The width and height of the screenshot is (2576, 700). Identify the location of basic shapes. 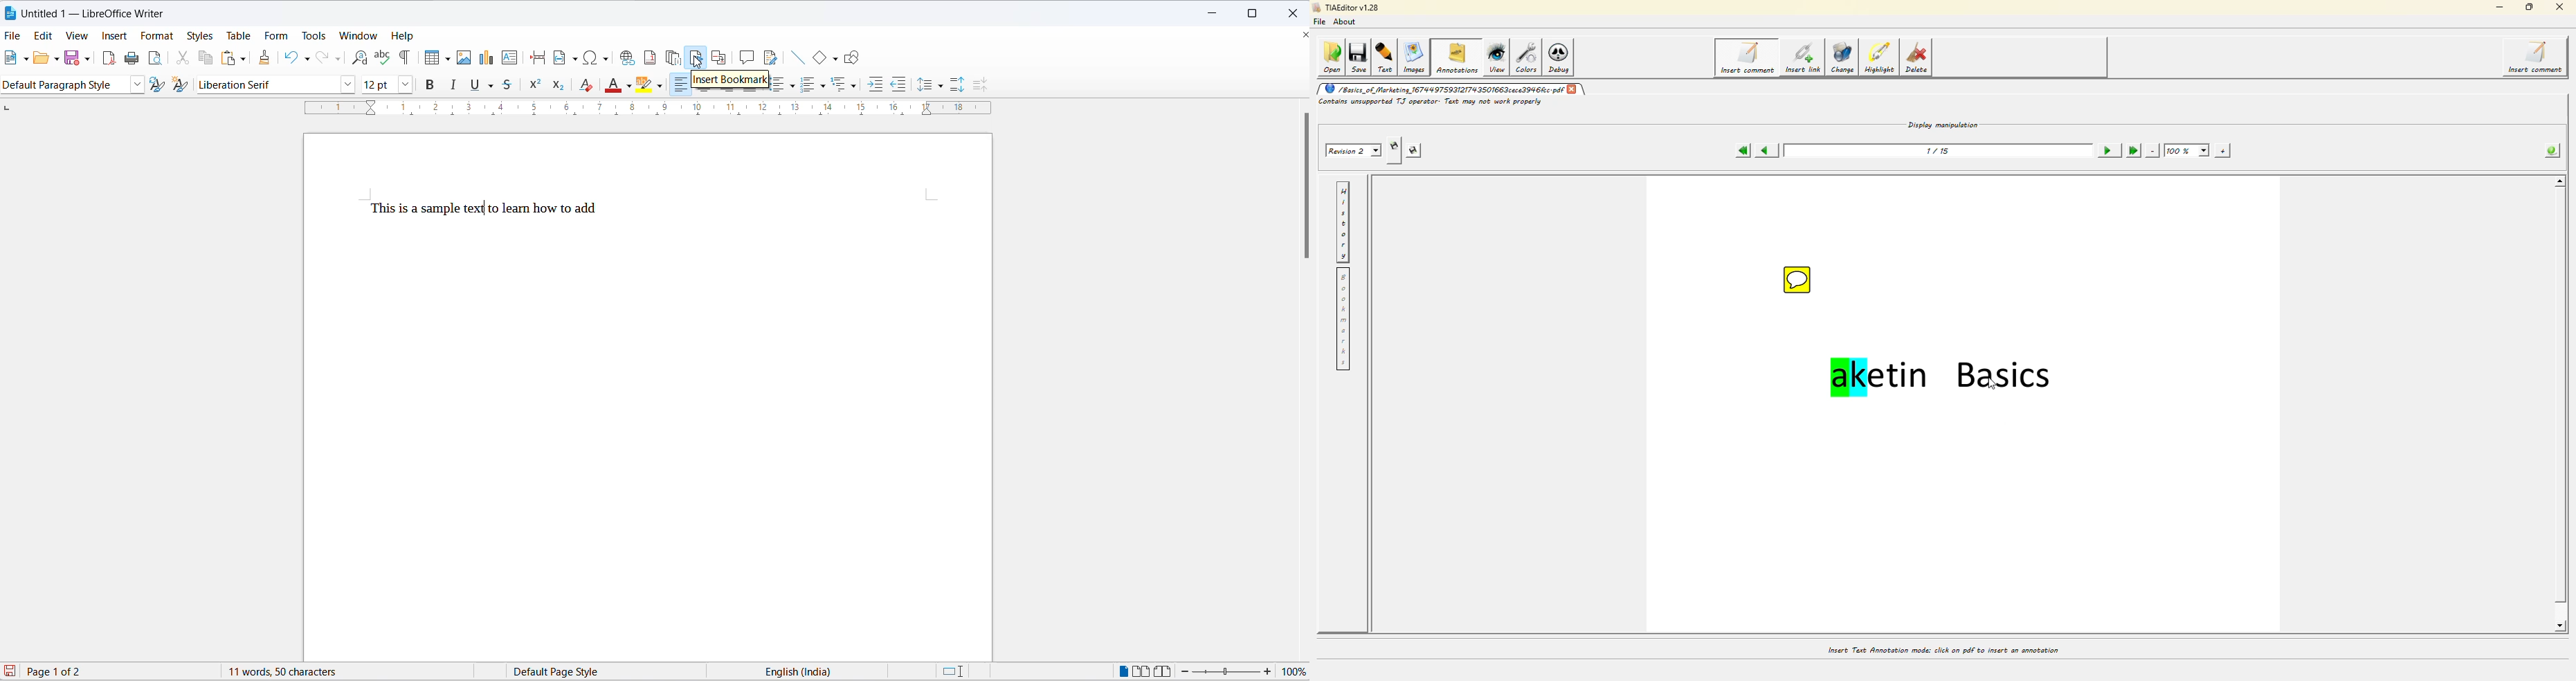
(817, 58).